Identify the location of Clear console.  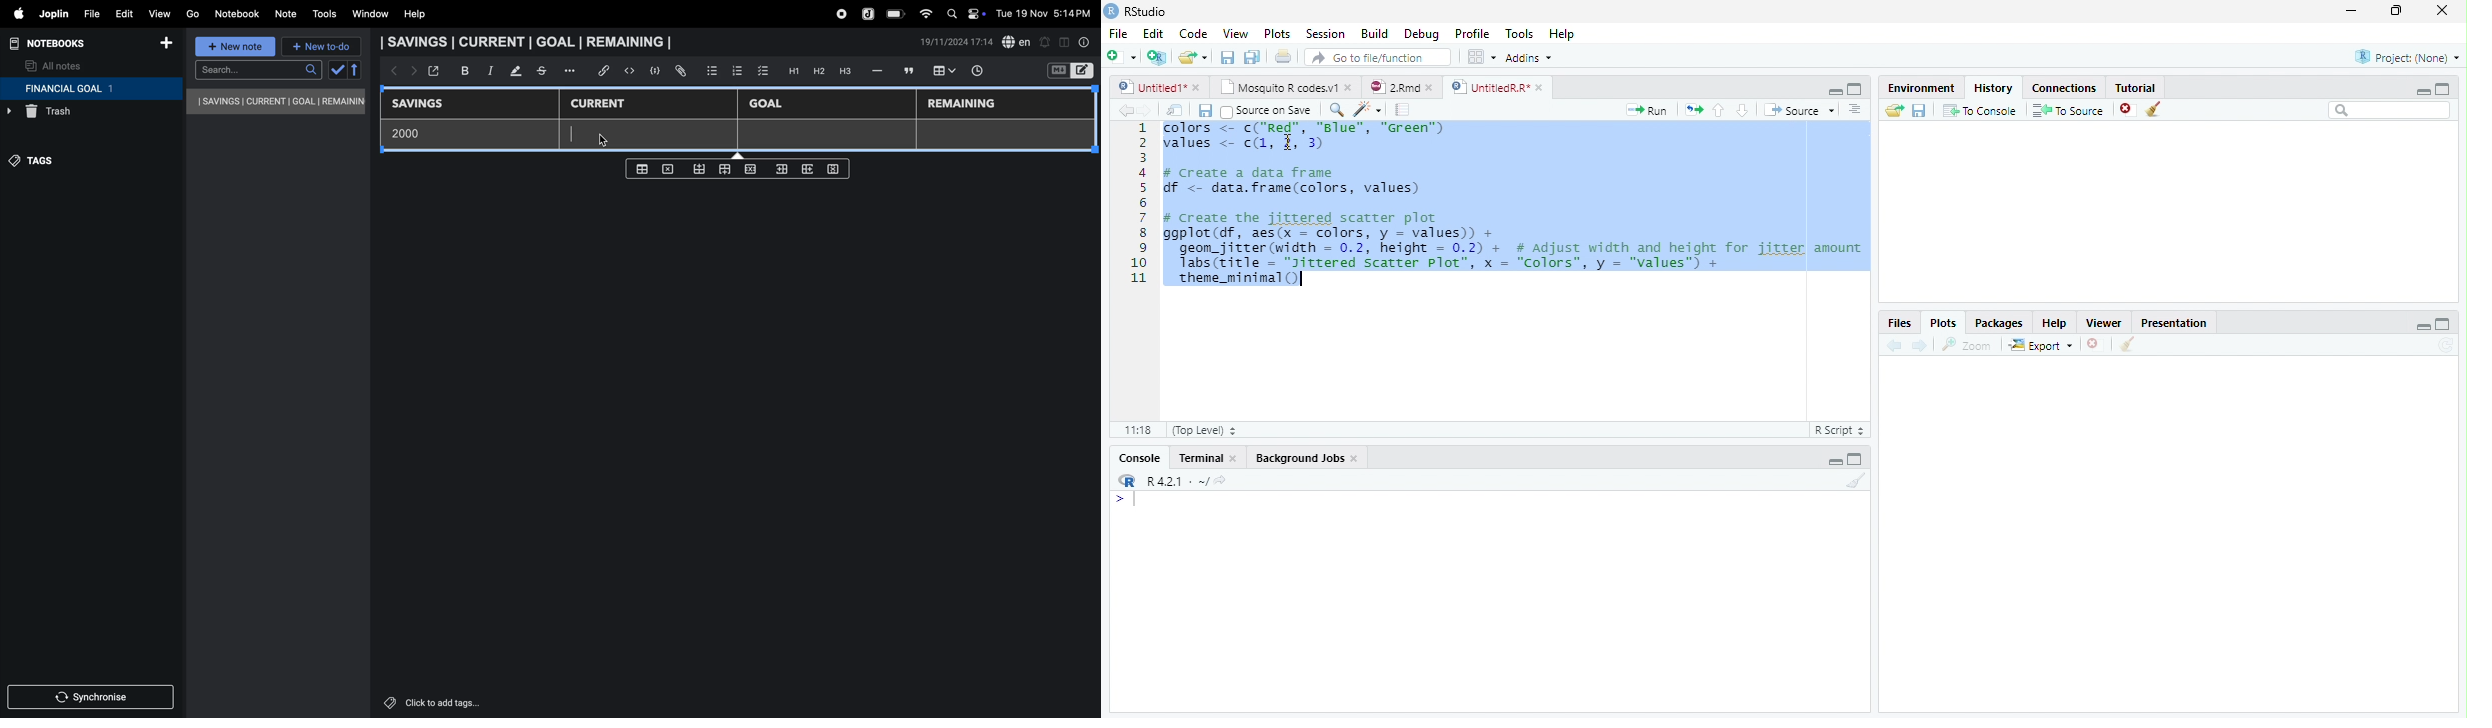
(1855, 481).